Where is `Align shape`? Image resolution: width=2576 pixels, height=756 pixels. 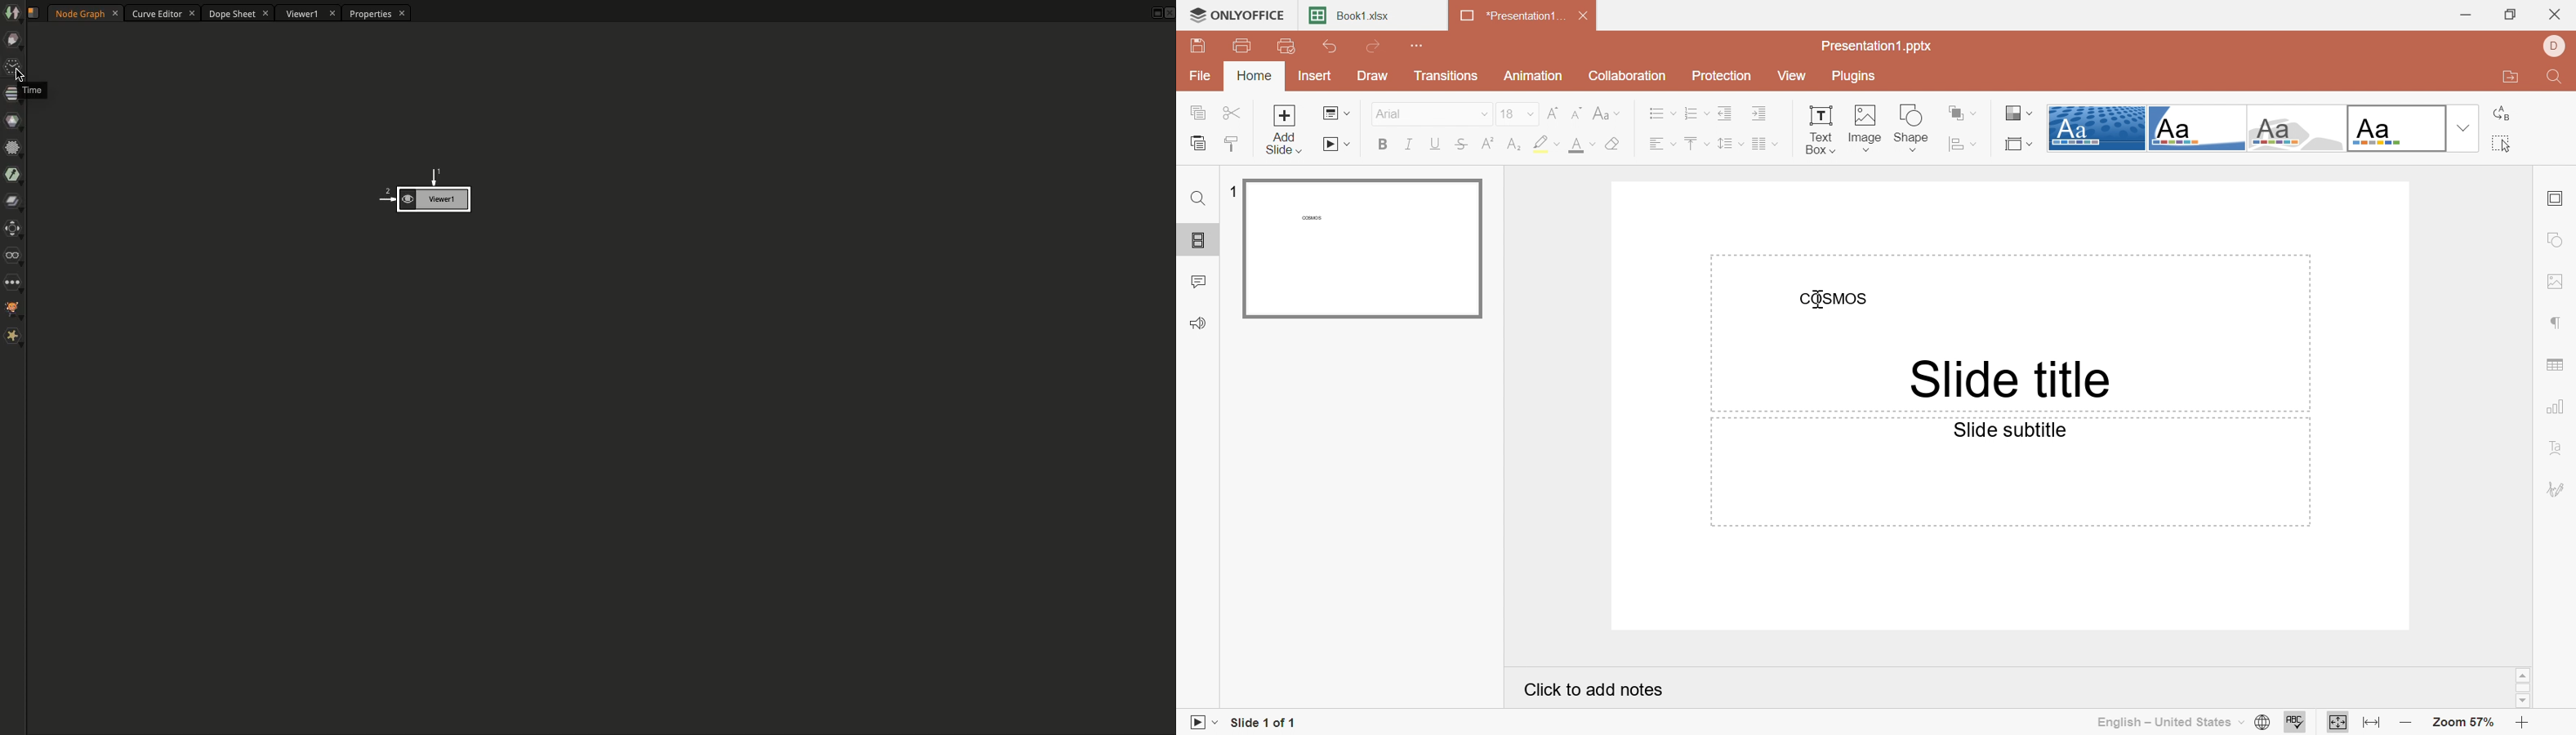
Align shape is located at coordinates (1963, 144).